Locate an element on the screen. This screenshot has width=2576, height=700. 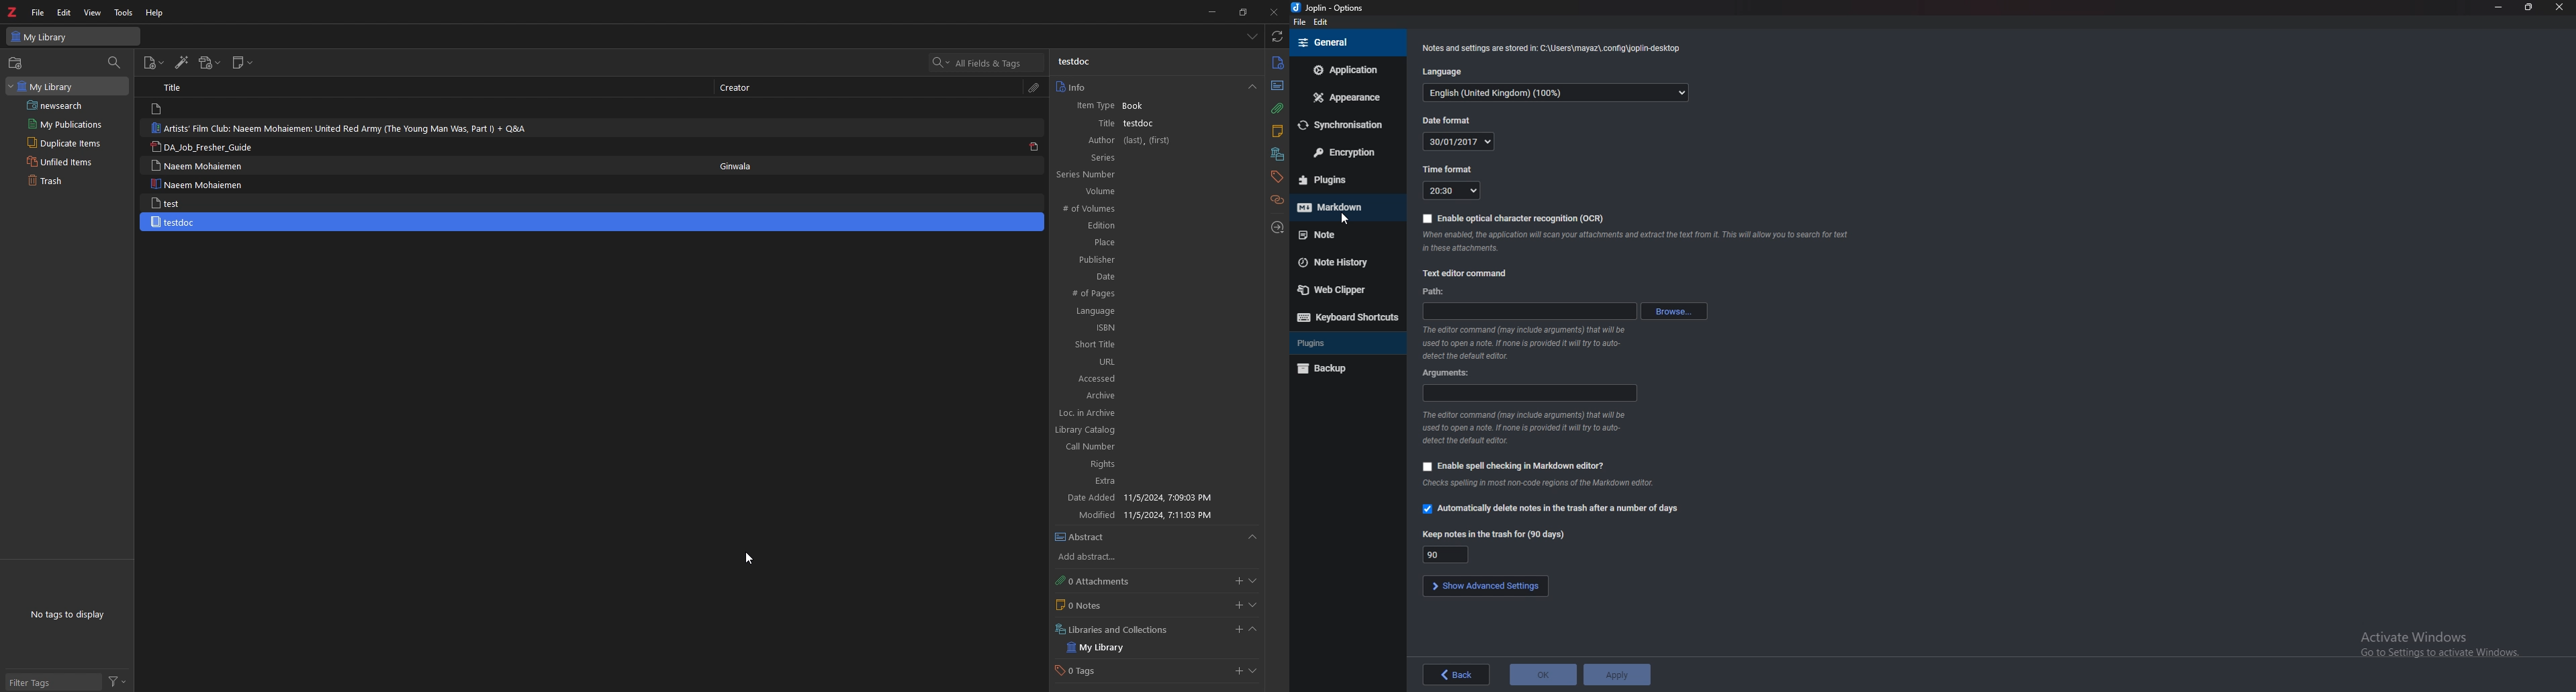
back is located at coordinates (1458, 674).